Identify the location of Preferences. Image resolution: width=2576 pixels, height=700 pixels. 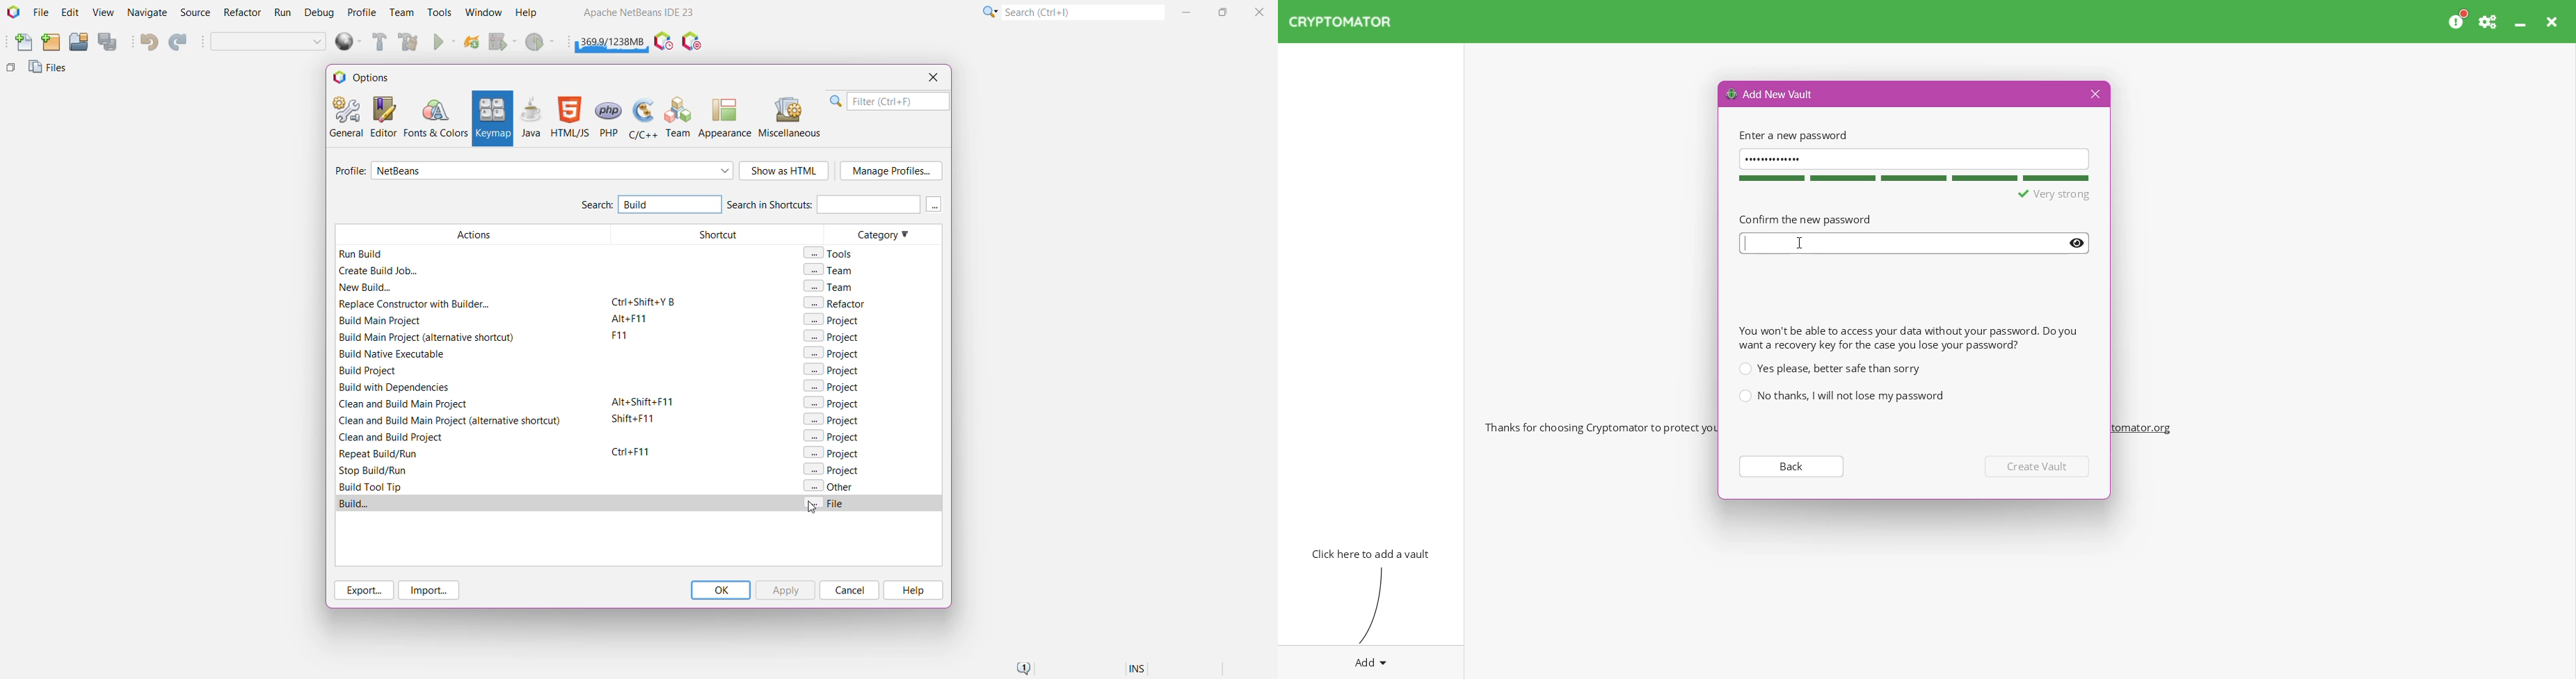
(2489, 22).